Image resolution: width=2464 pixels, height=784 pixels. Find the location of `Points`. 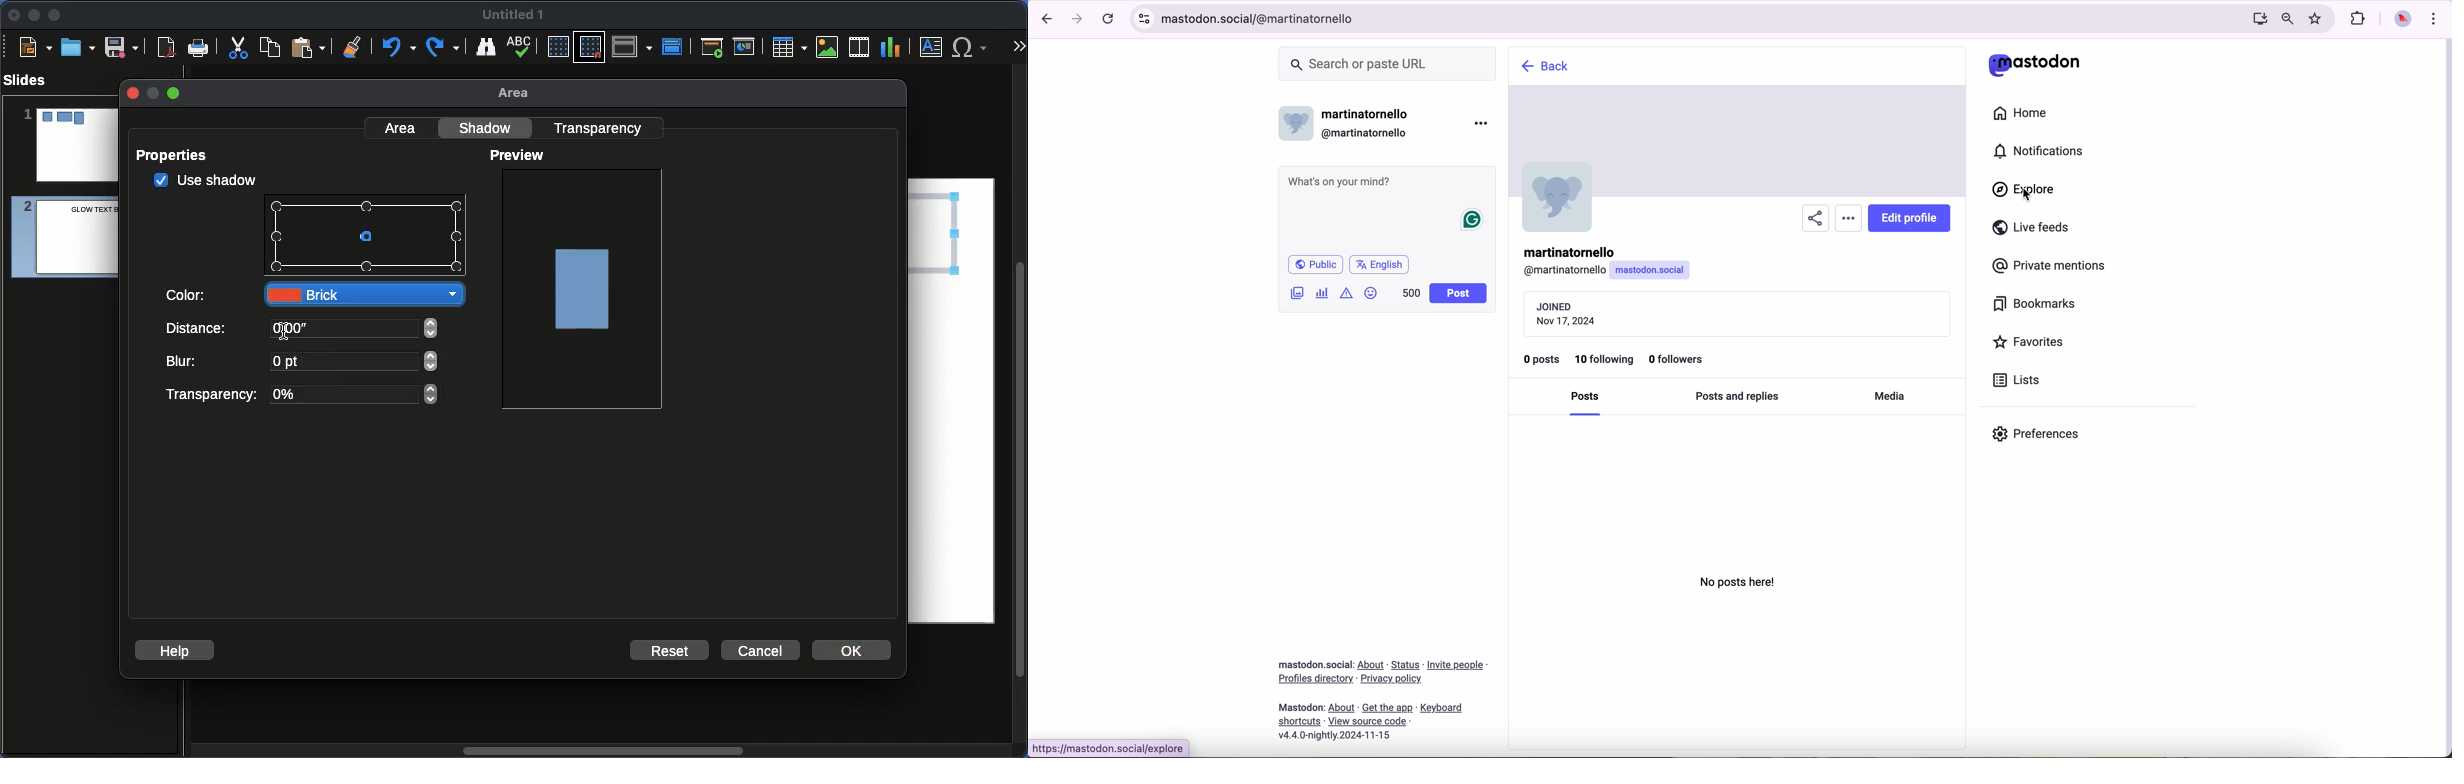

Points is located at coordinates (367, 238).